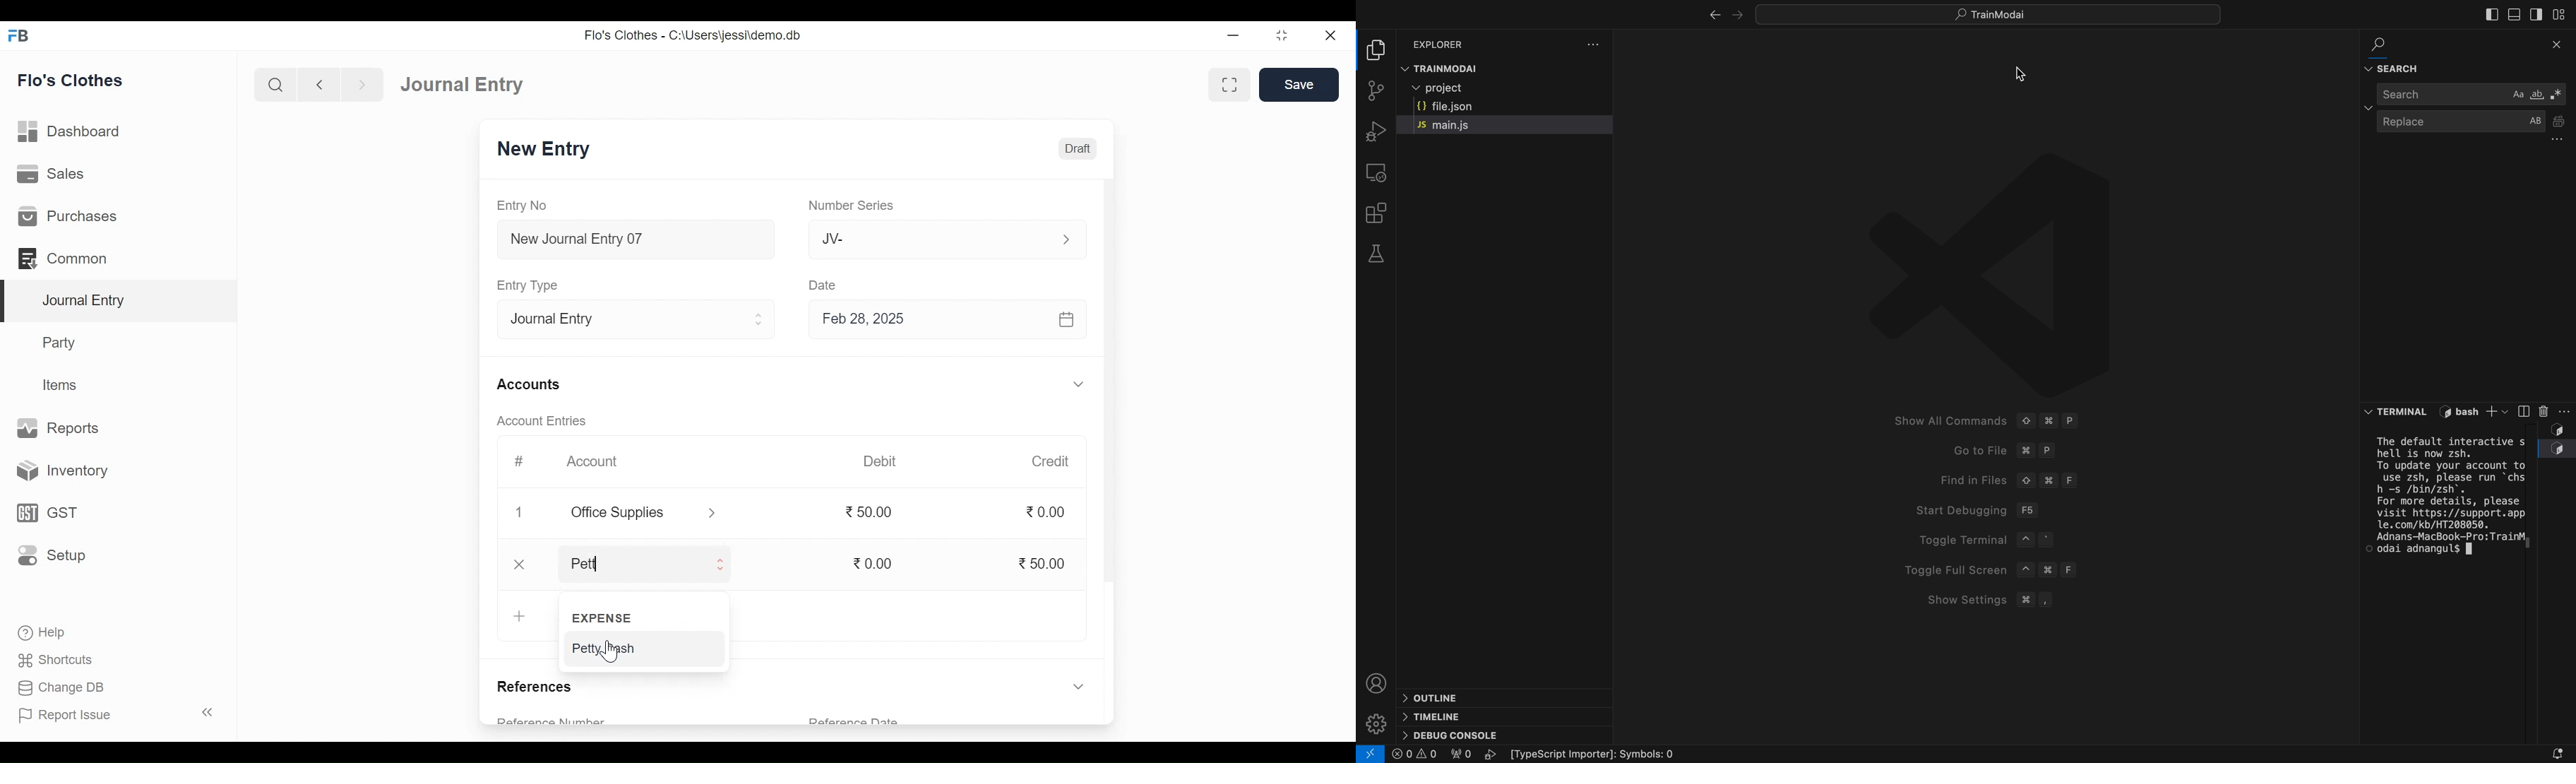  I want to click on Common, so click(65, 258).